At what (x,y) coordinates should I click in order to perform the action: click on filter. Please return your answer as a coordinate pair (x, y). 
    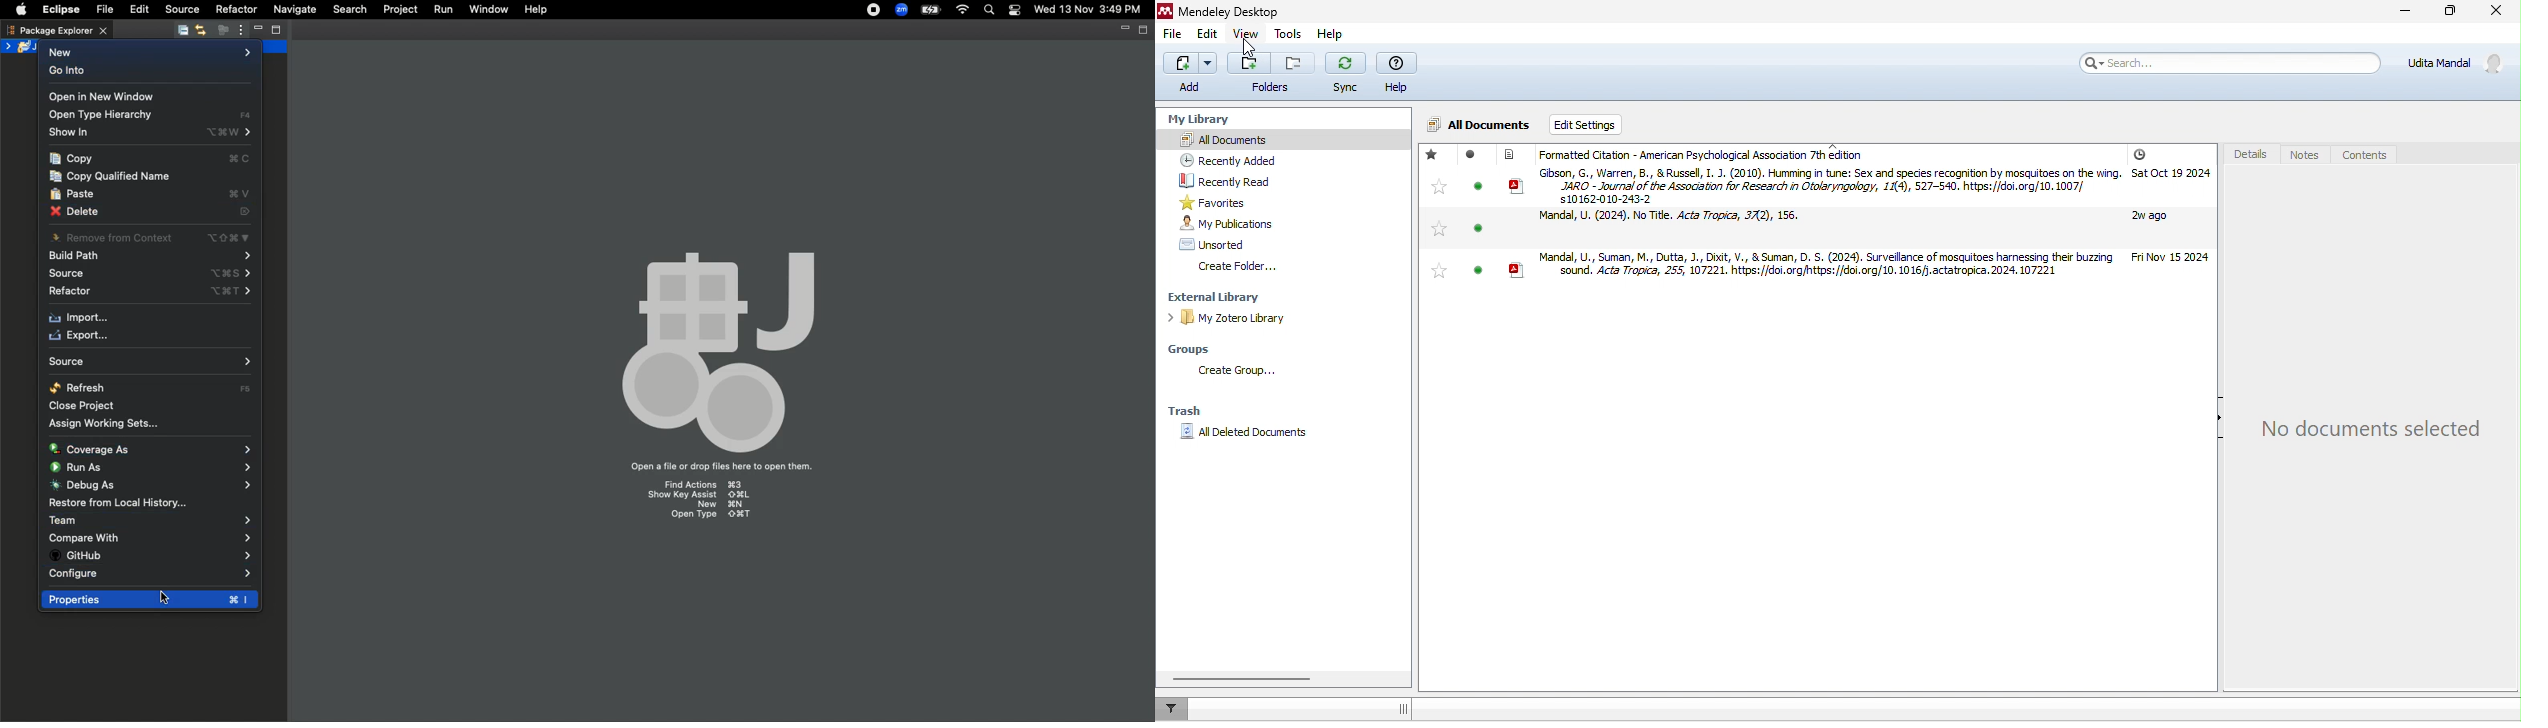
    Looking at the image, I should click on (1177, 709).